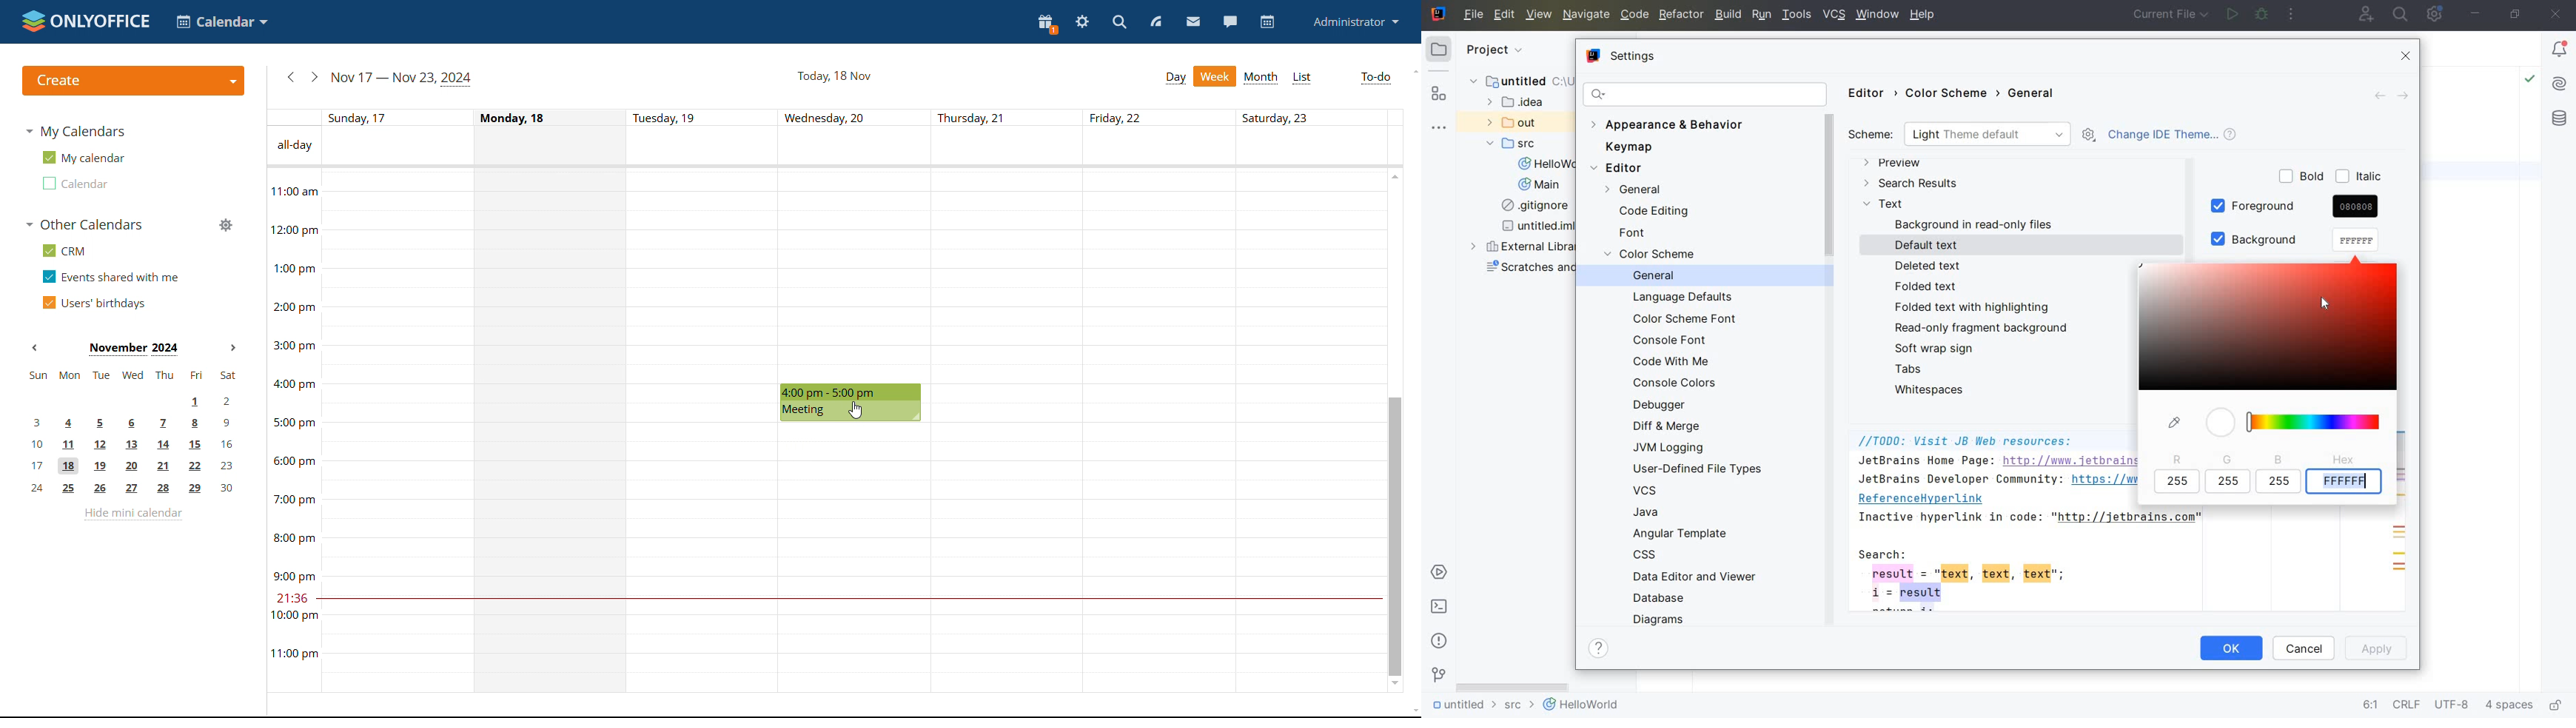 The image size is (2576, 728). I want to click on JB Web resources, so click(1993, 523).